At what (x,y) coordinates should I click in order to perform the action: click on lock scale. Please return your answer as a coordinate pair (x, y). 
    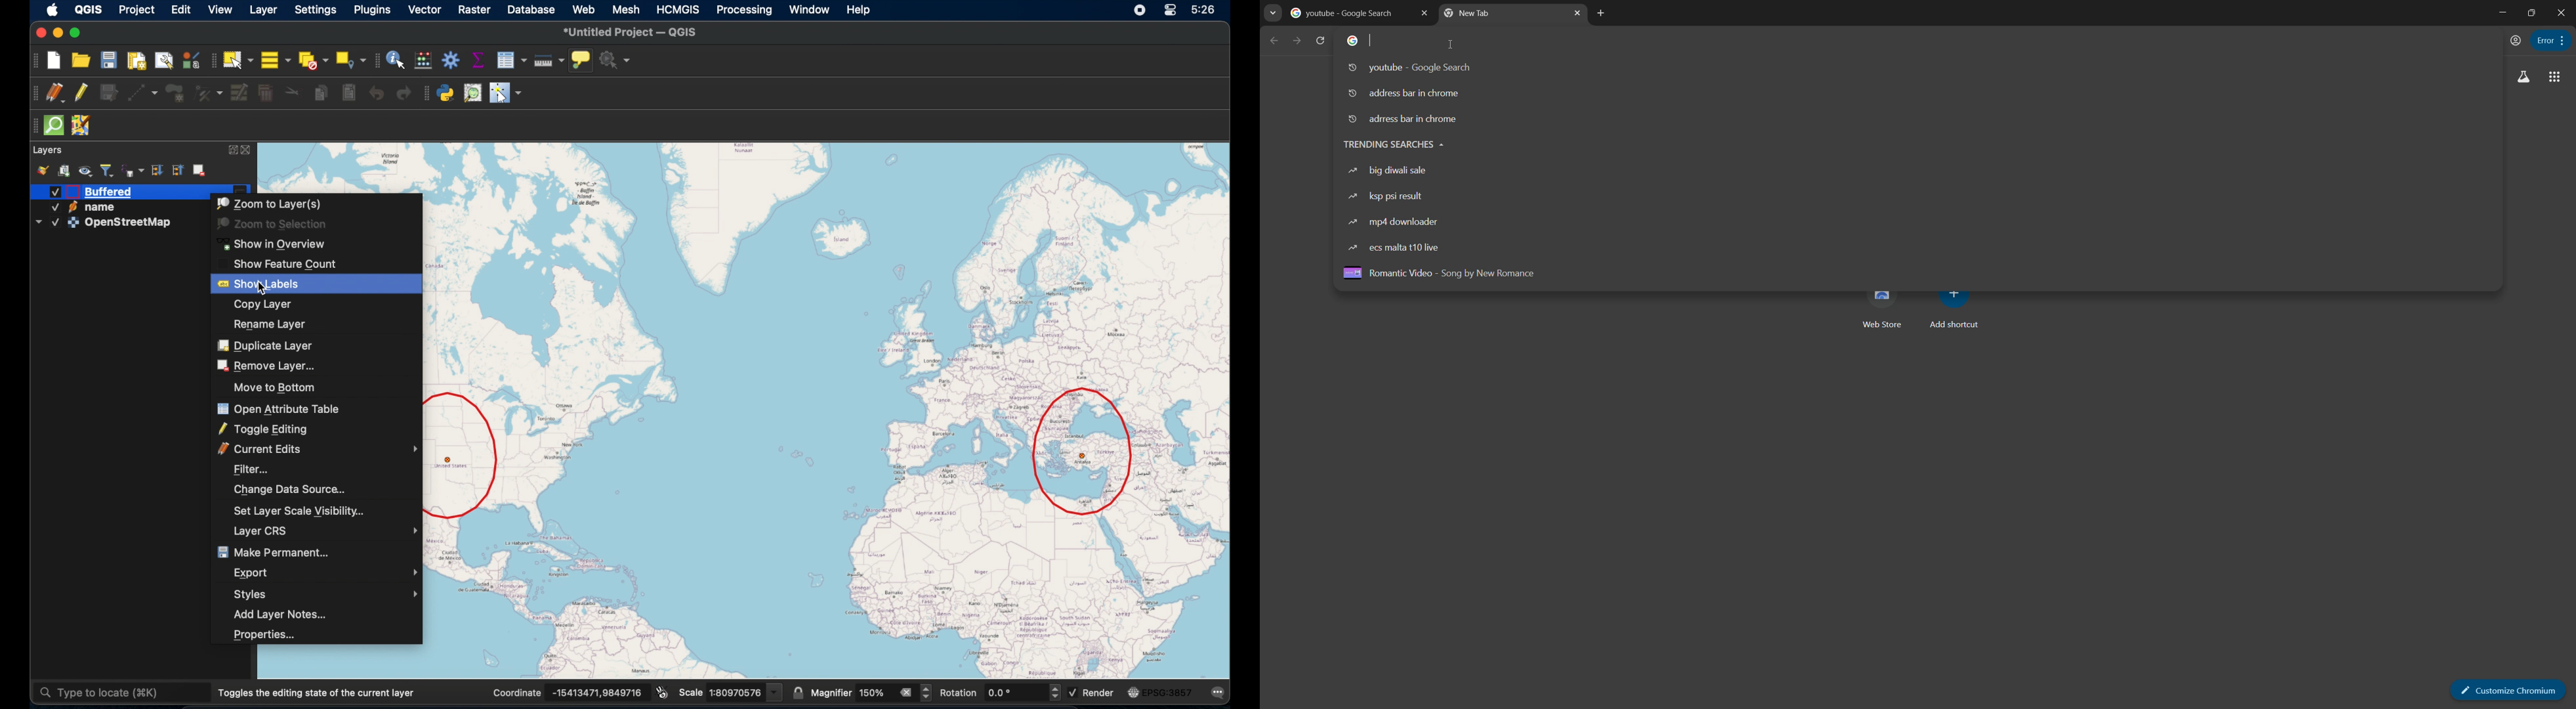
    Looking at the image, I should click on (797, 692).